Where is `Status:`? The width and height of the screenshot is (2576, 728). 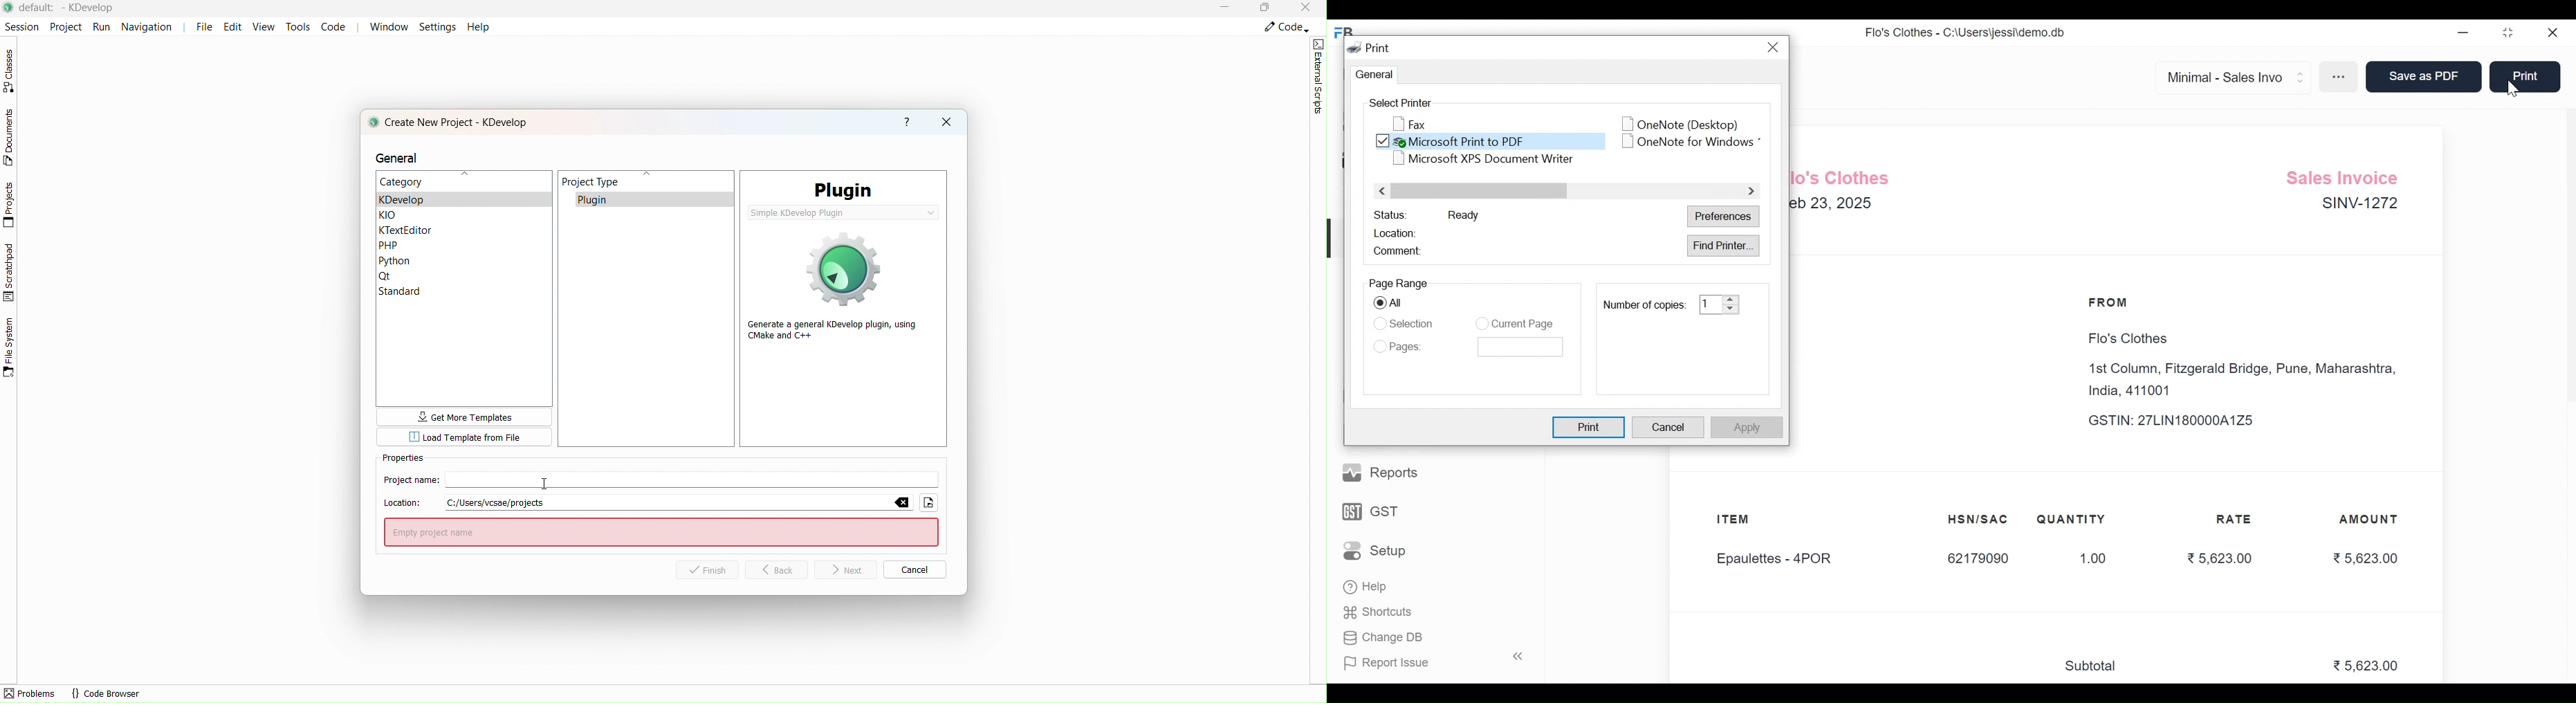
Status: is located at coordinates (1390, 214).